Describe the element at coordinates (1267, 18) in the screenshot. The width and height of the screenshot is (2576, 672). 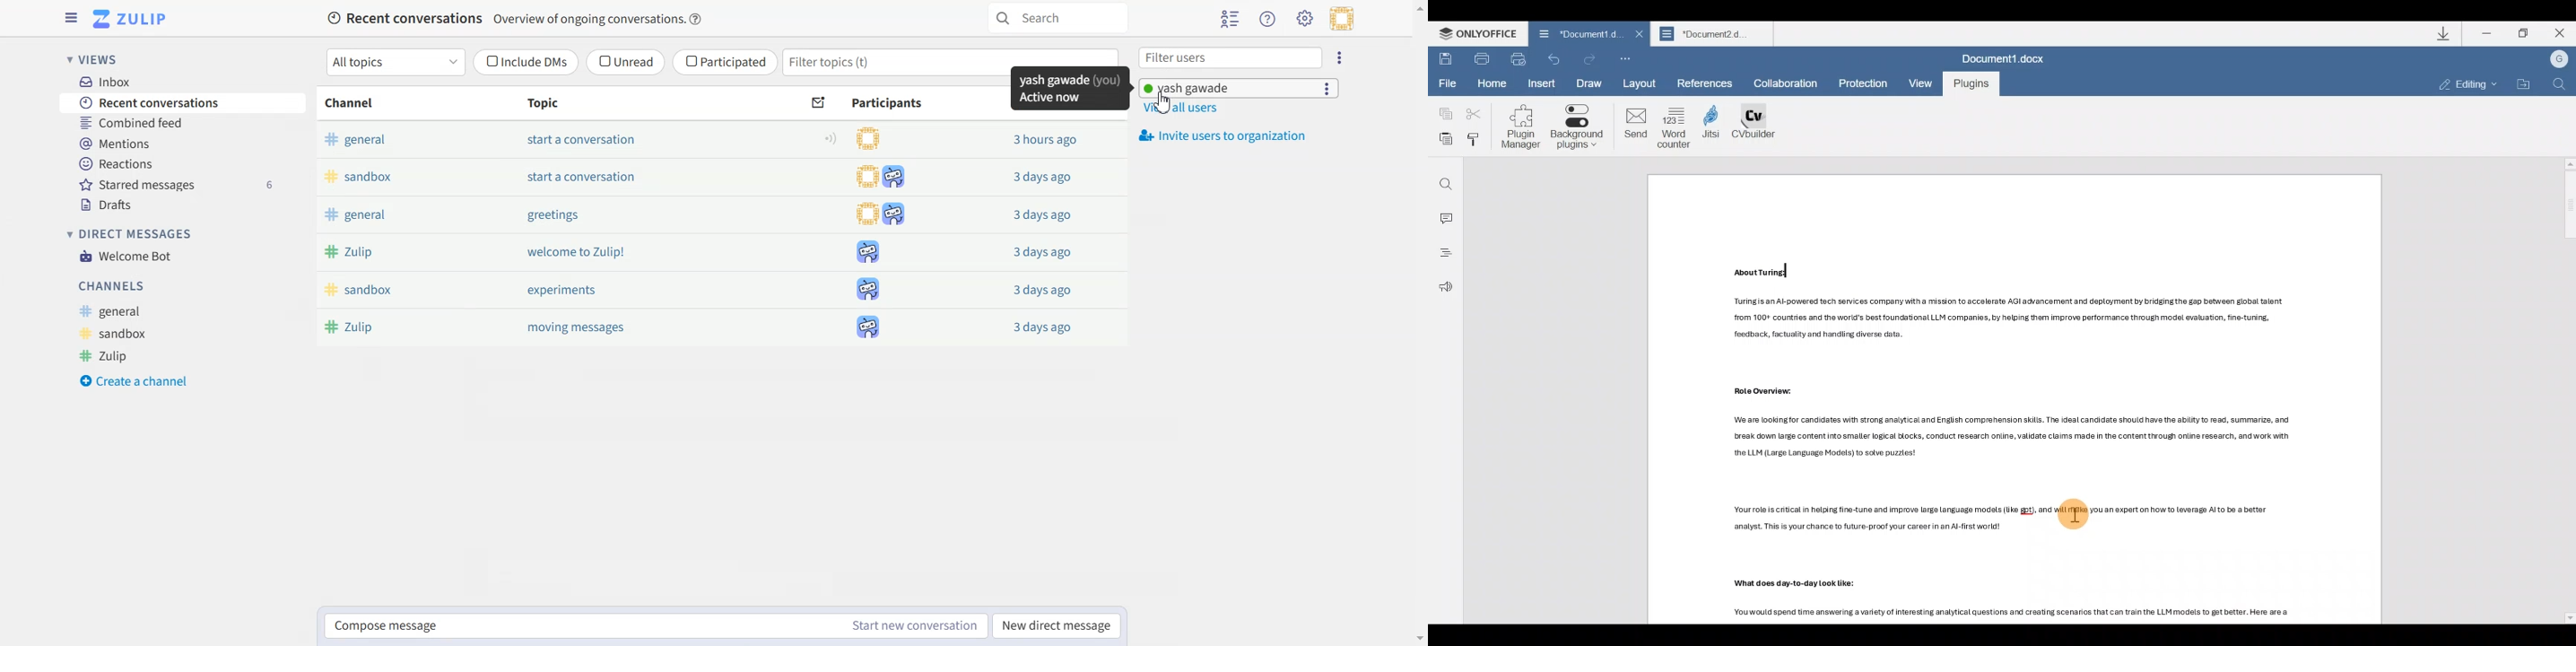
I see `Help menu` at that location.